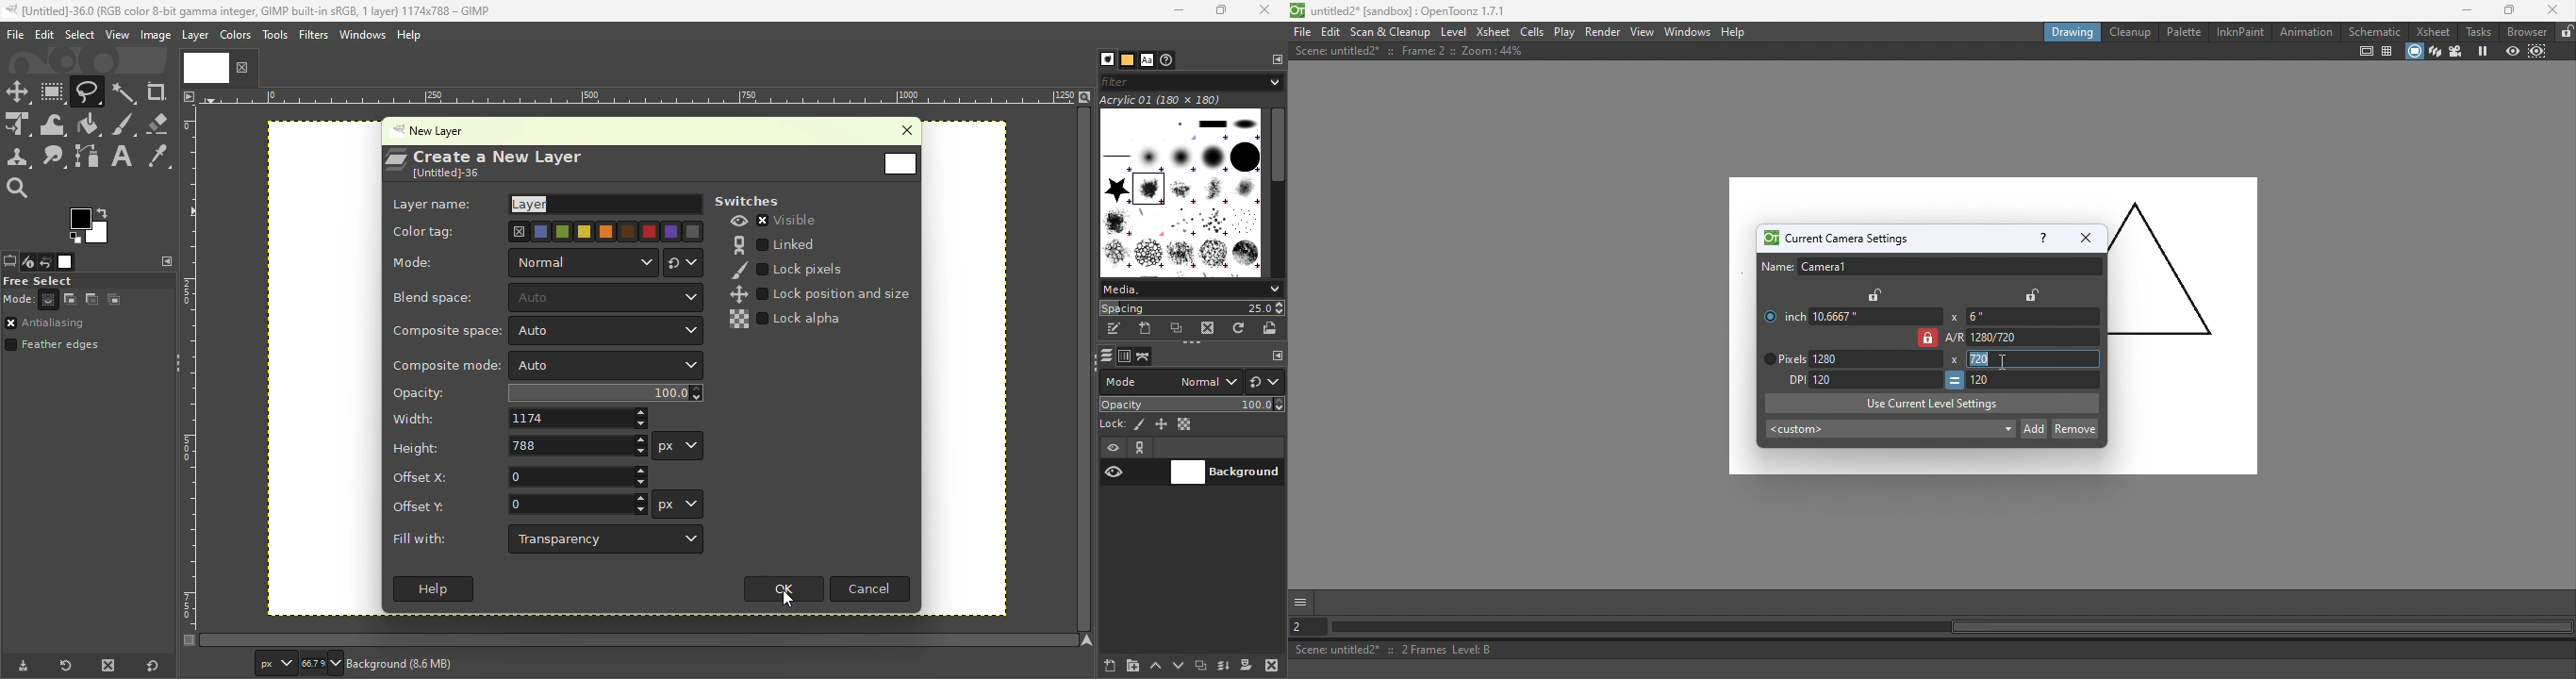 Image resolution: width=2576 pixels, height=700 pixels. Describe the element at coordinates (2032, 294) in the screenshot. I see `Lock` at that location.